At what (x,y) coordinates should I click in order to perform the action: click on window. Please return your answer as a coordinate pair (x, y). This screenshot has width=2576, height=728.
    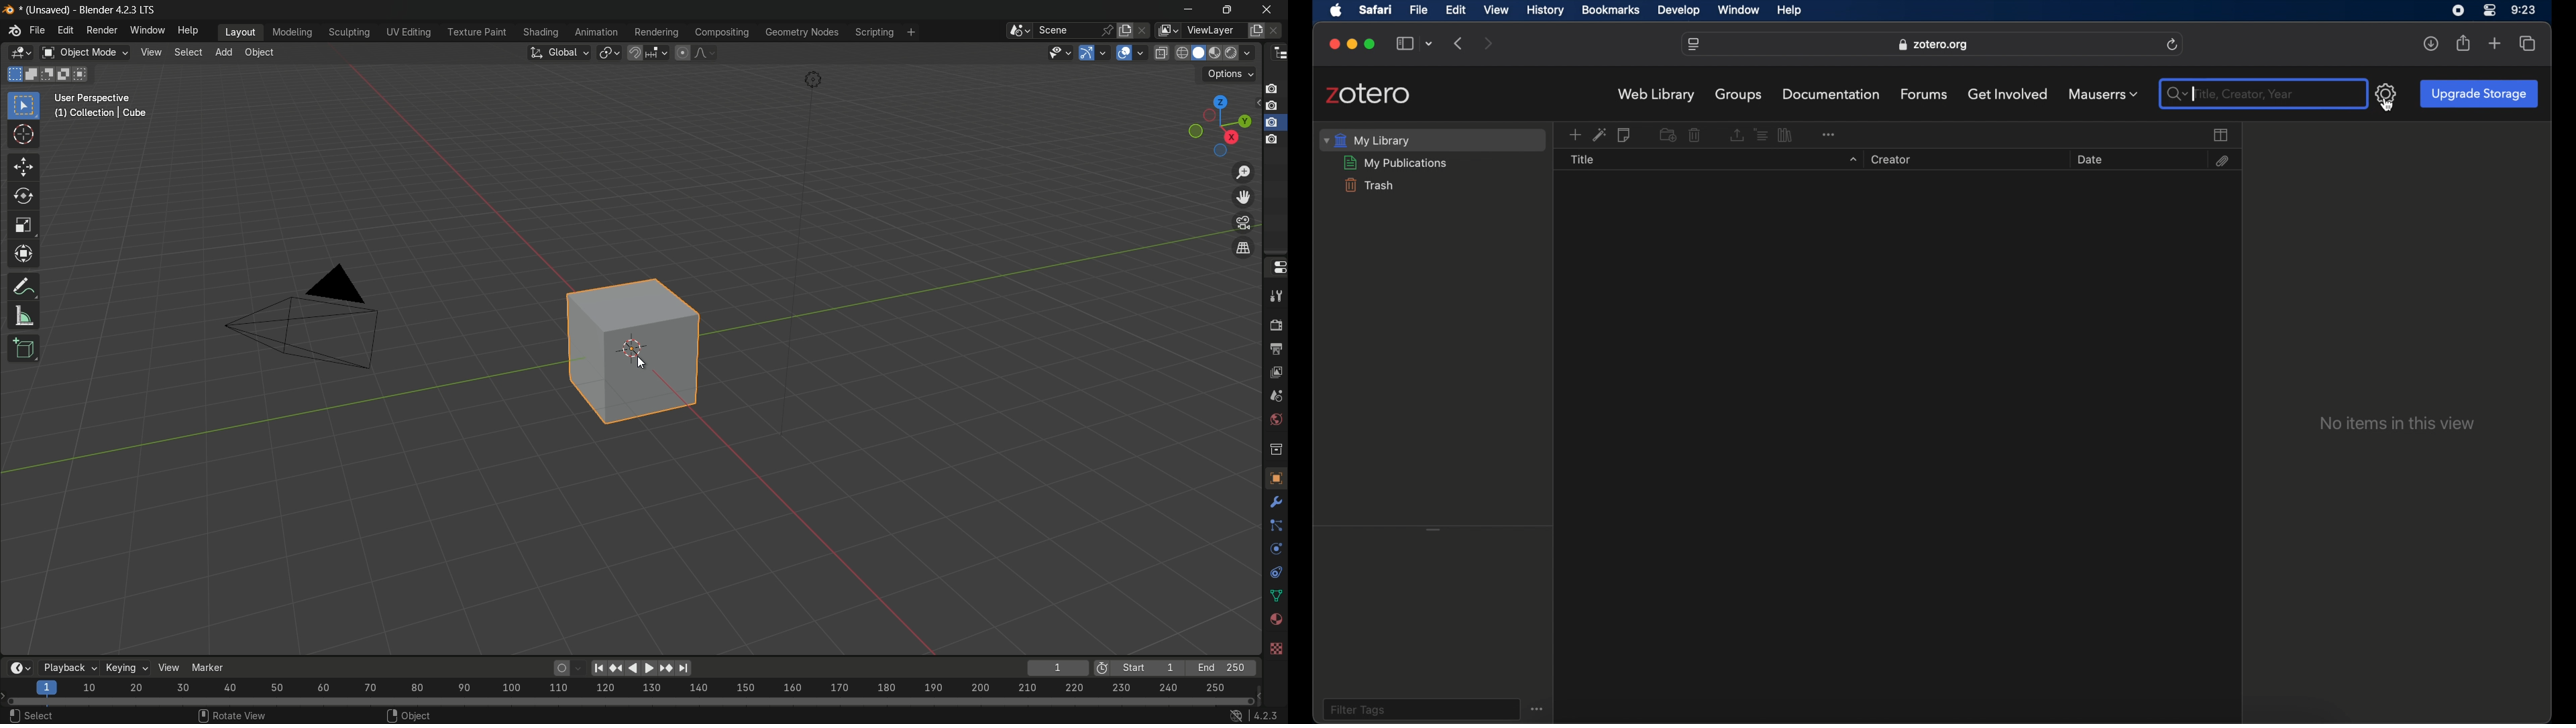
    Looking at the image, I should click on (1740, 11).